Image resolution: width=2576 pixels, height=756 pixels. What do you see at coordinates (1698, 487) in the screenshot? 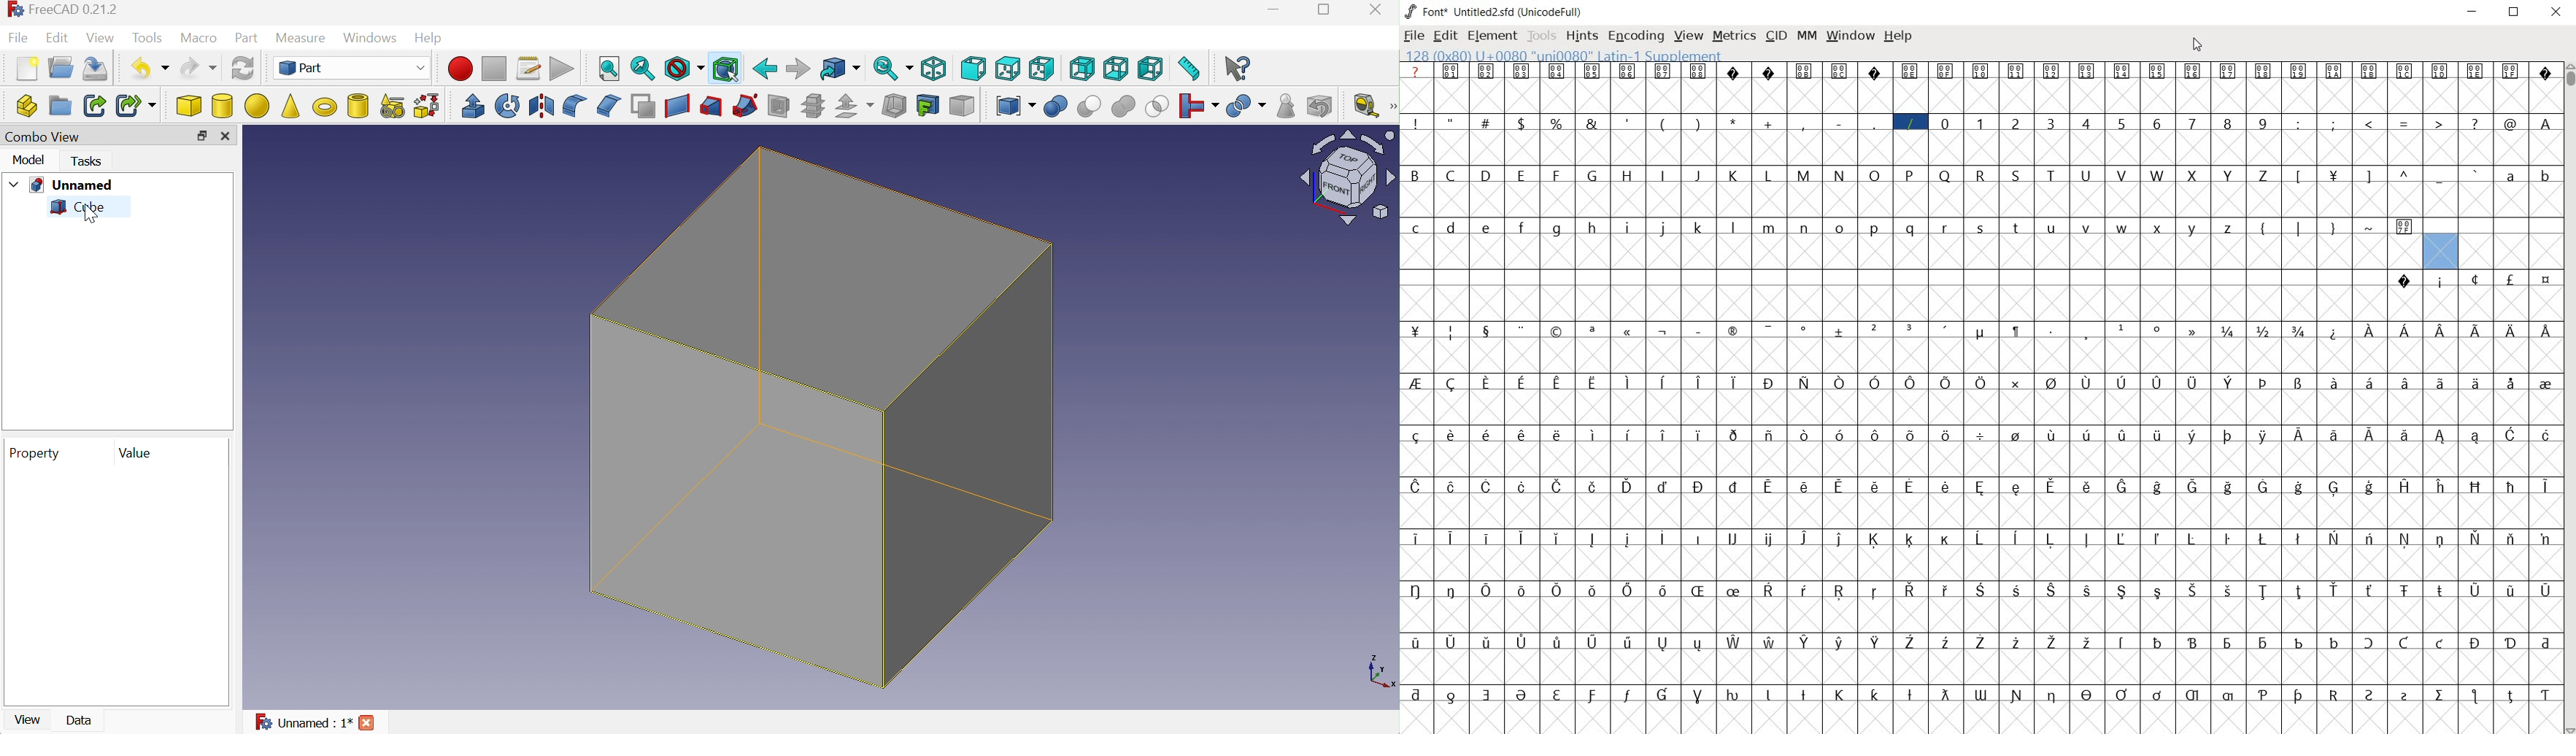
I see `glyph` at bounding box center [1698, 487].